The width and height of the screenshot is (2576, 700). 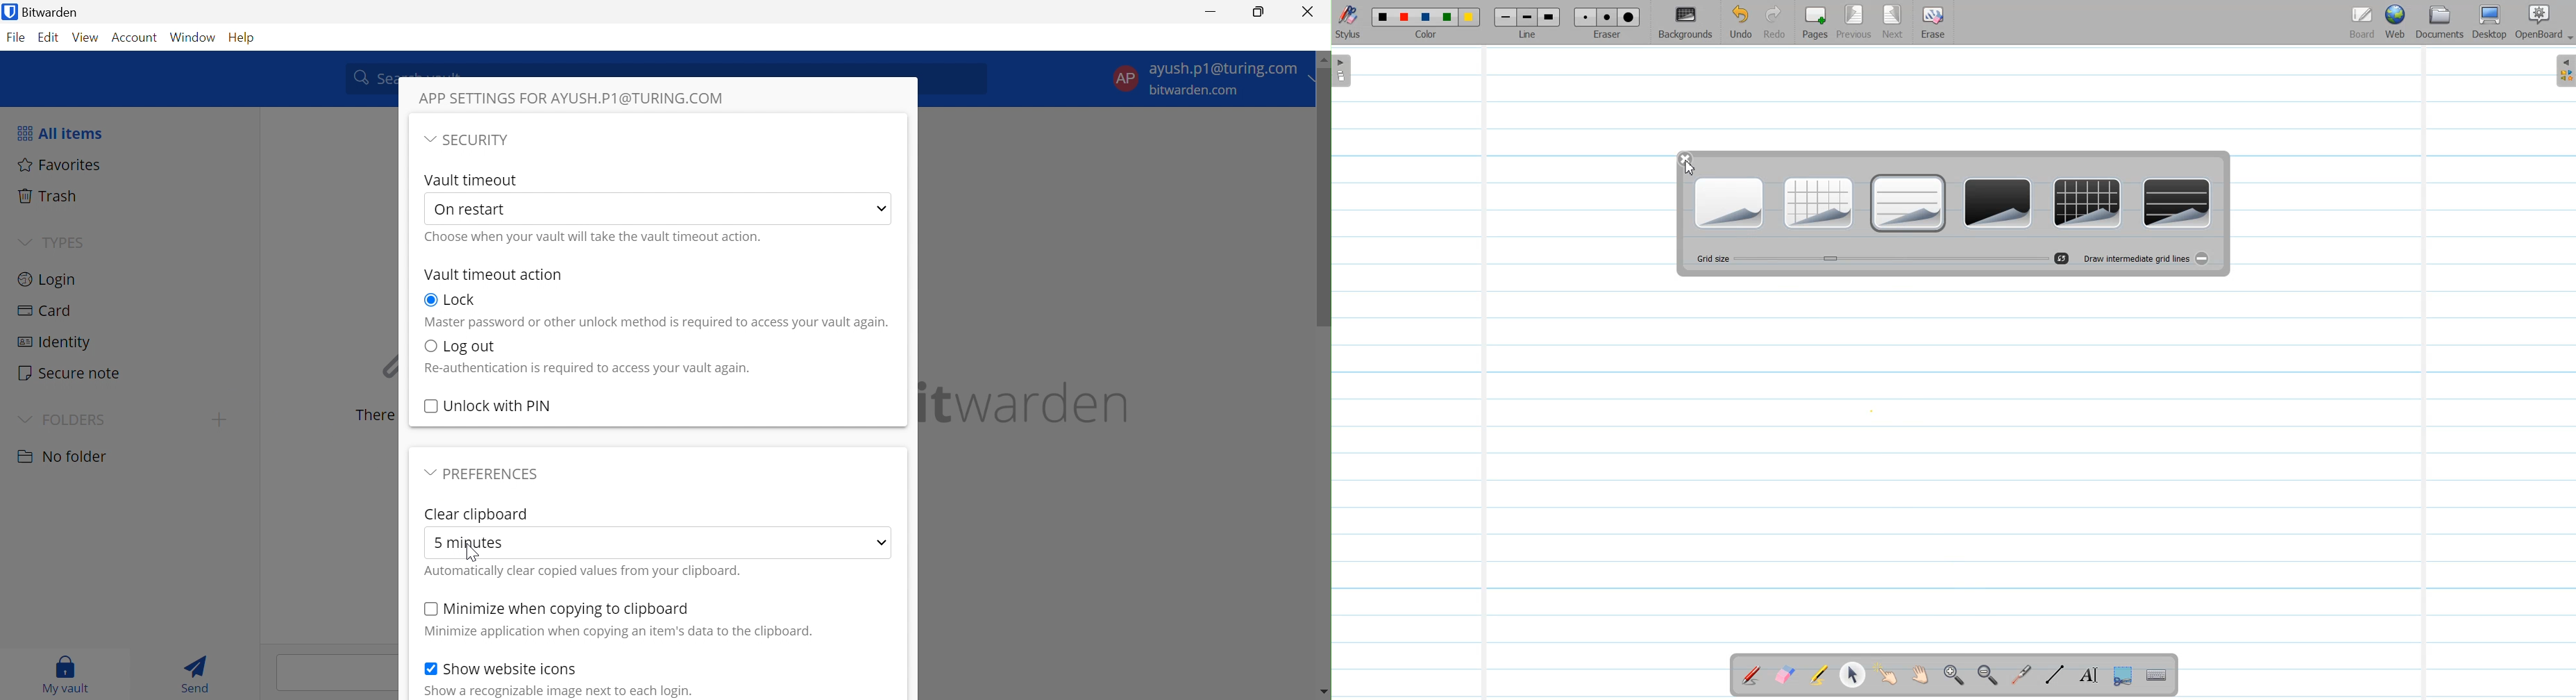 What do you see at coordinates (471, 179) in the screenshot?
I see `Vault Timeout` at bounding box center [471, 179].